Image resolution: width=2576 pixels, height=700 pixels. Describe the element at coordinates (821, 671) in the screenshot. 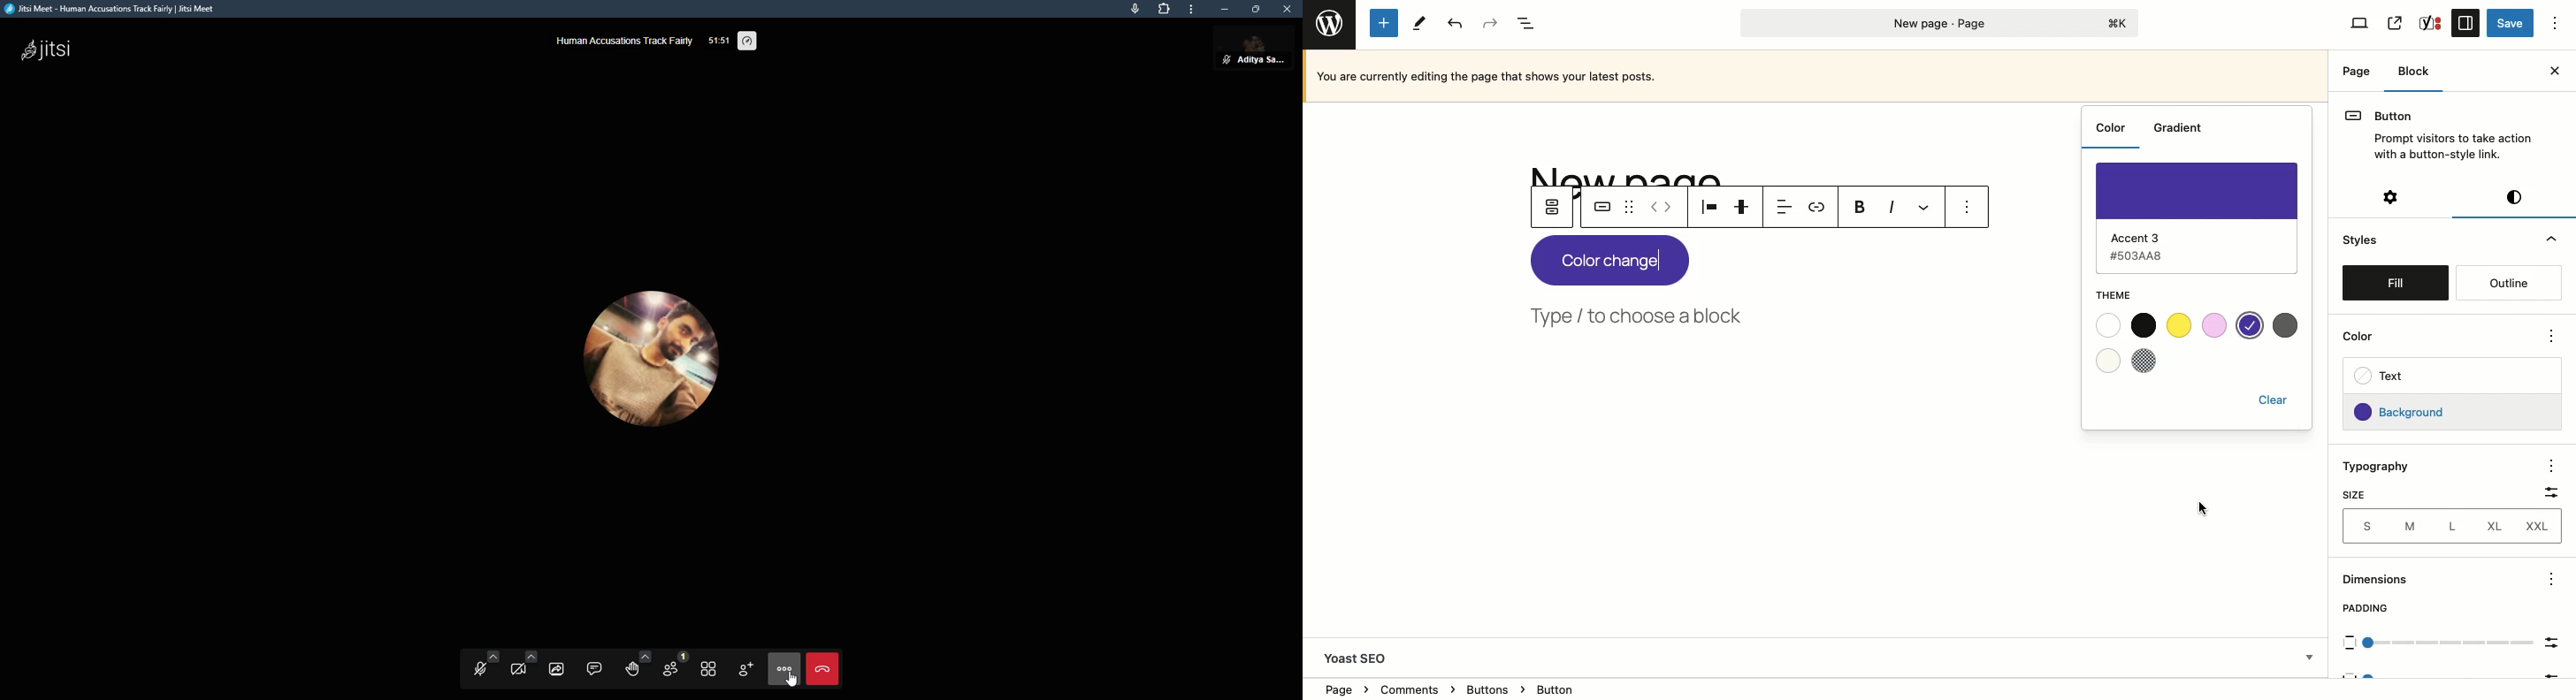

I see `end call` at that location.